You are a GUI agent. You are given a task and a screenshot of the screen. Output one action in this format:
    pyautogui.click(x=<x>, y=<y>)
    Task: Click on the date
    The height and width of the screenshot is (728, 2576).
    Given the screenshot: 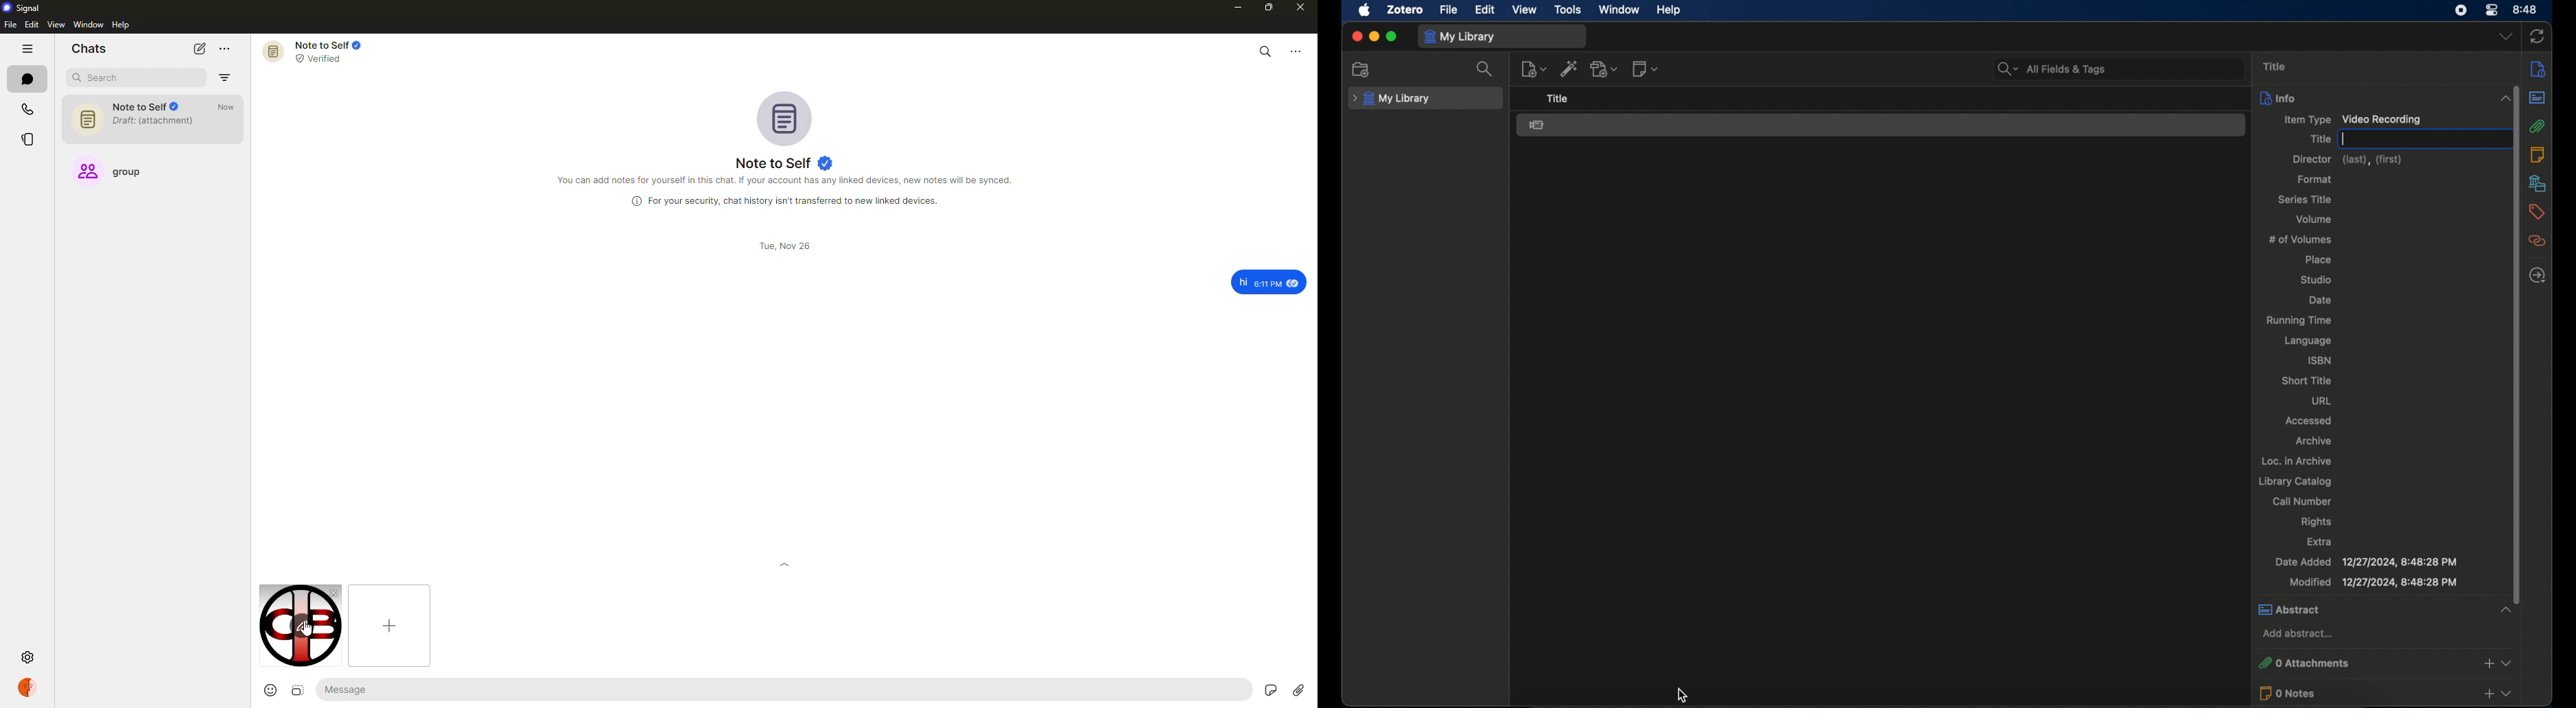 What is the action you would take?
    pyautogui.click(x=2320, y=300)
    